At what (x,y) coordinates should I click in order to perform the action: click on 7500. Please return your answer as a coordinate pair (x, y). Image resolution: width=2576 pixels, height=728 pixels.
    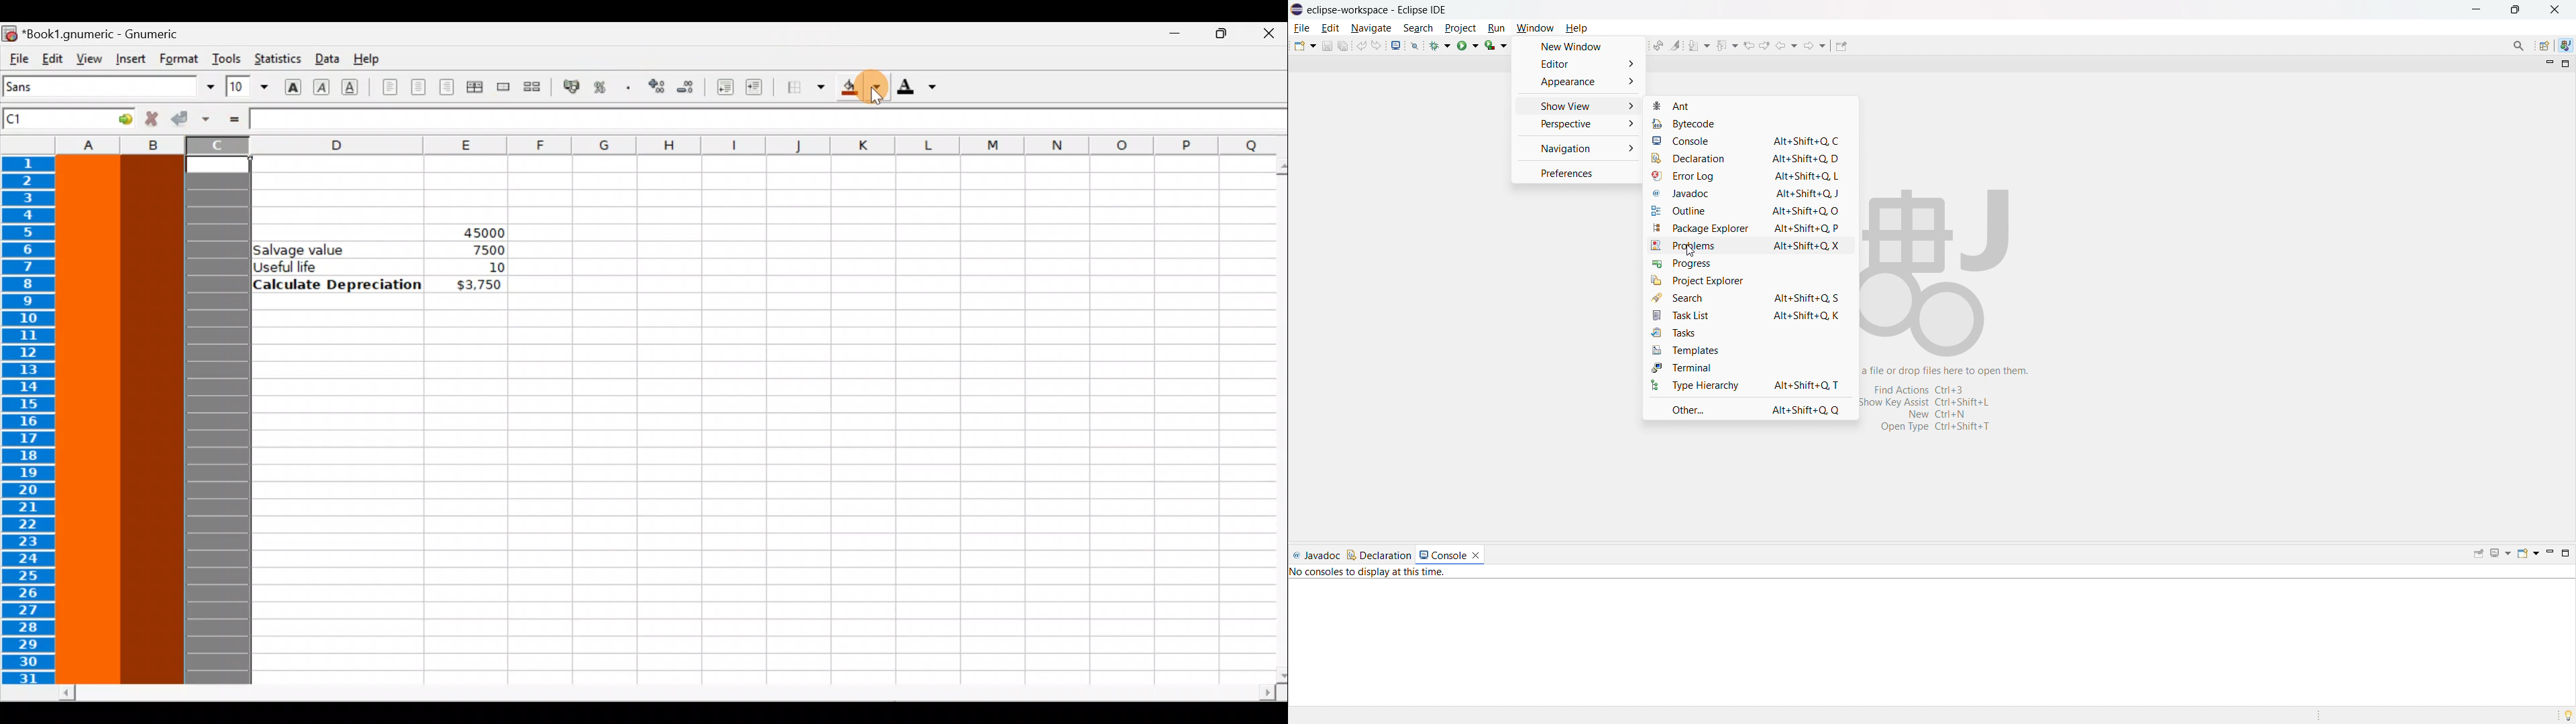
    Looking at the image, I should click on (484, 250).